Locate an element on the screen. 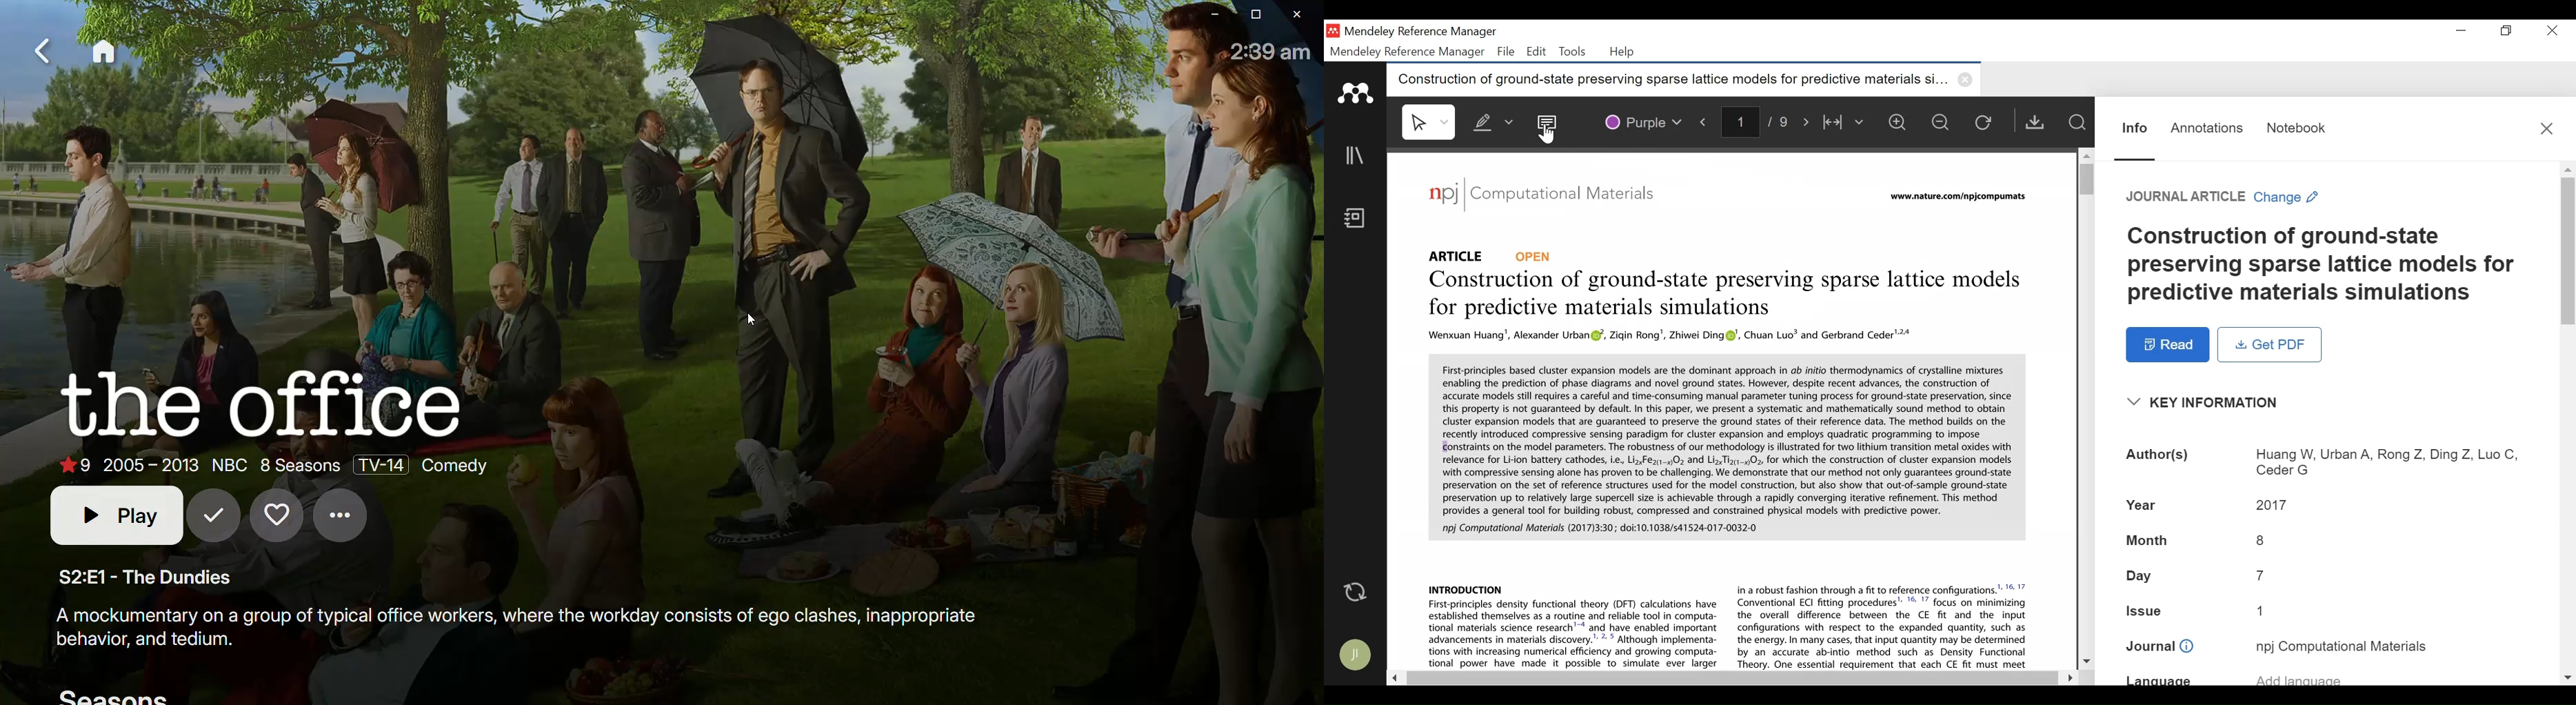 The width and height of the screenshot is (2576, 728). Vertical Scroll bar is located at coordinates (2569, 252).